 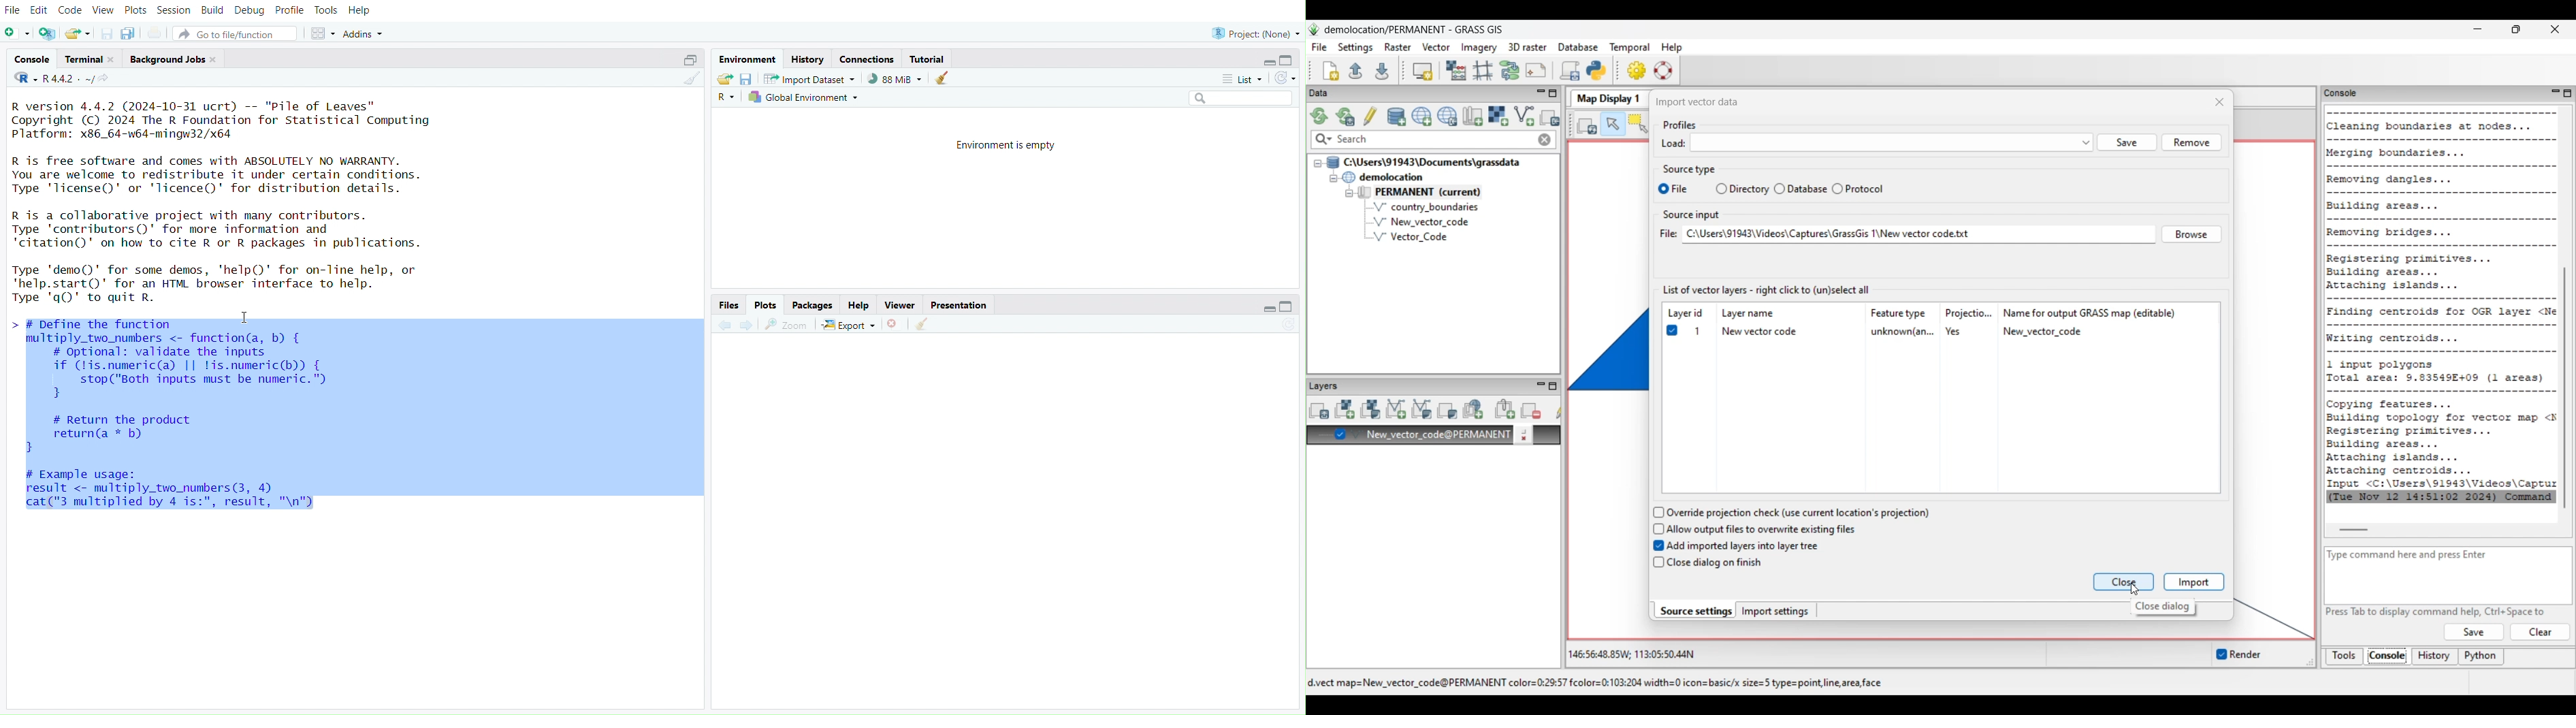 What do you see at coordinates (689, 80) in the screenshot?
I see `Clear console (Ctrl + L)` at bounding box center [689, 80].